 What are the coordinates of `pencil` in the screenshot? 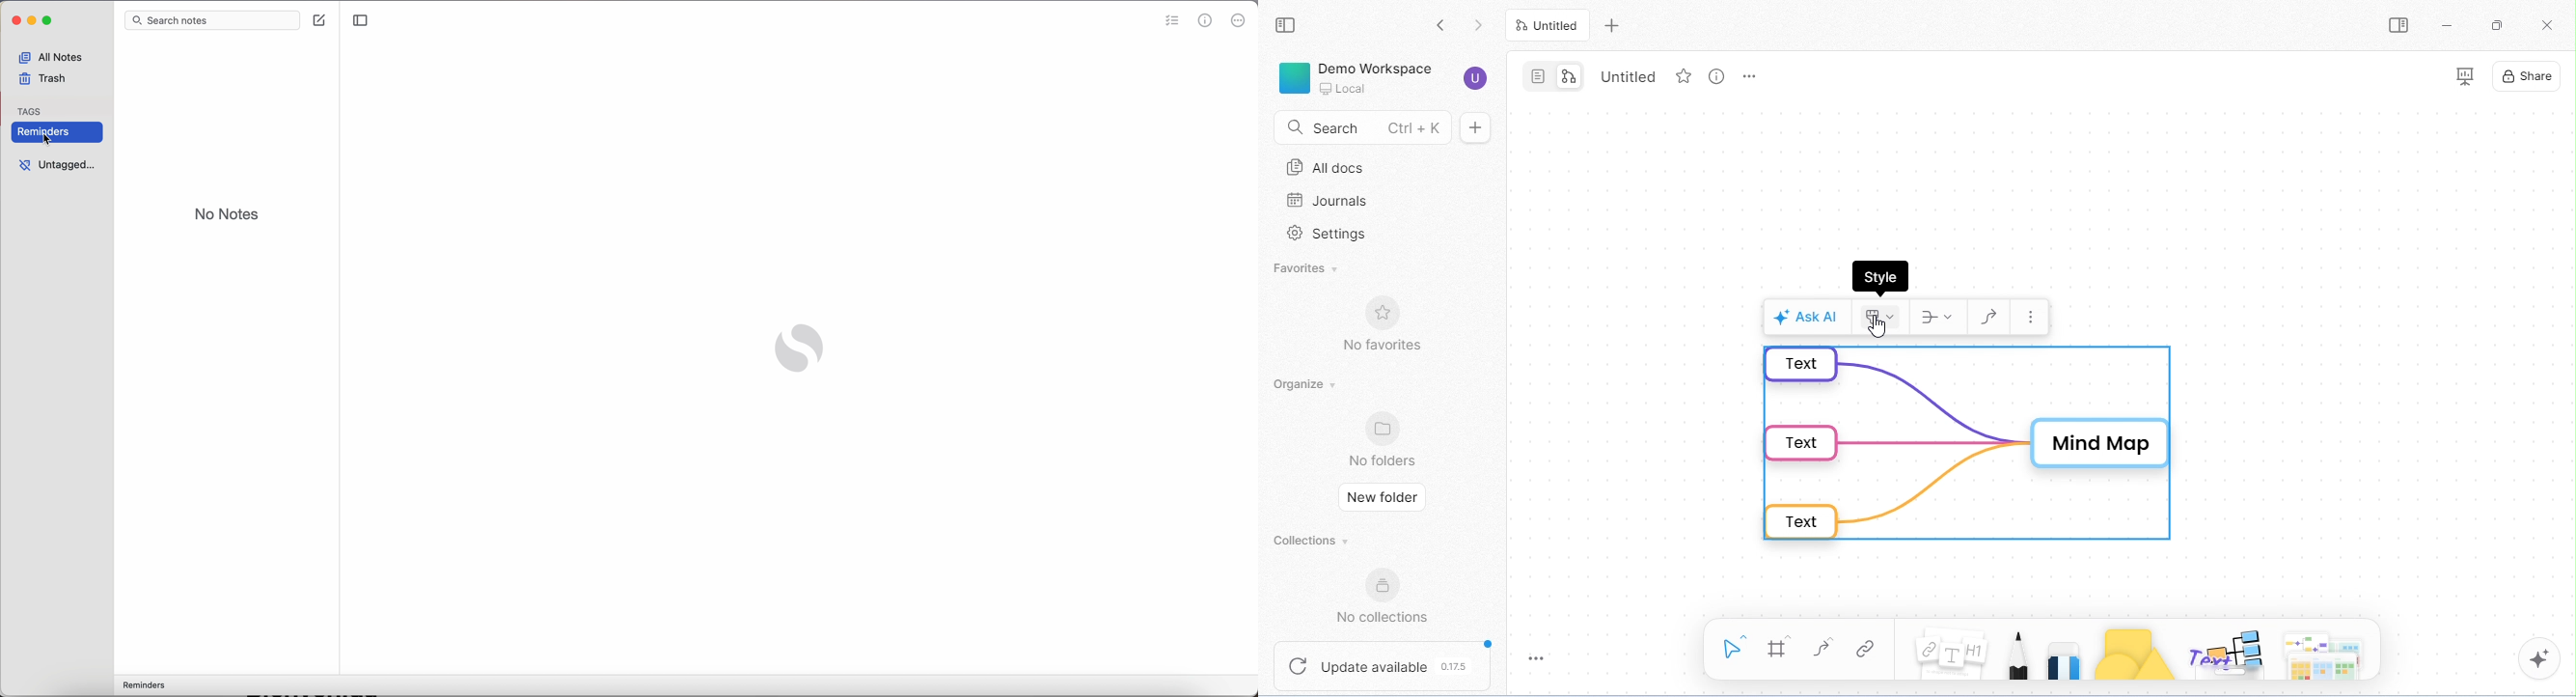 It's located at (2017, 653).